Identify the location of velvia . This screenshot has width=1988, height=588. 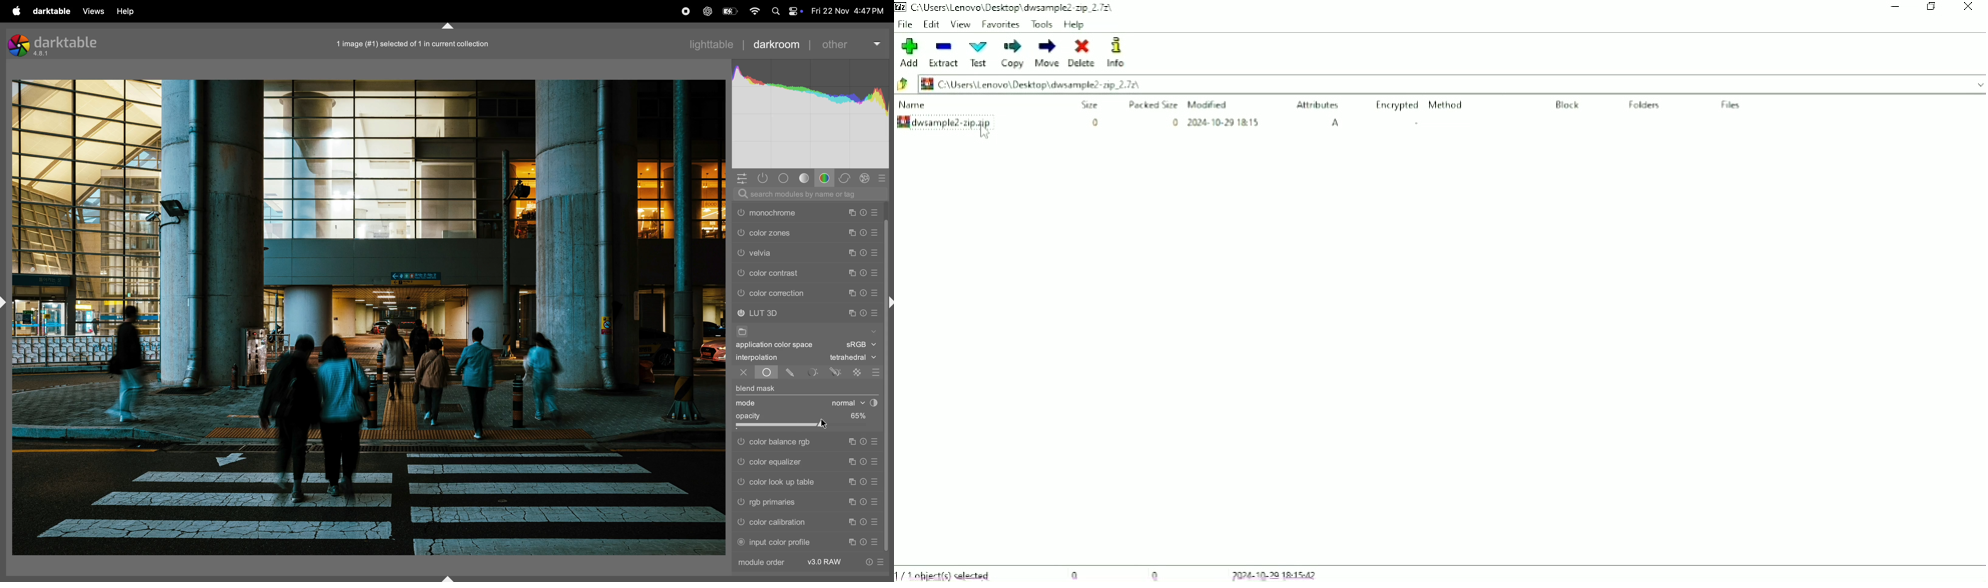
(797, 271).